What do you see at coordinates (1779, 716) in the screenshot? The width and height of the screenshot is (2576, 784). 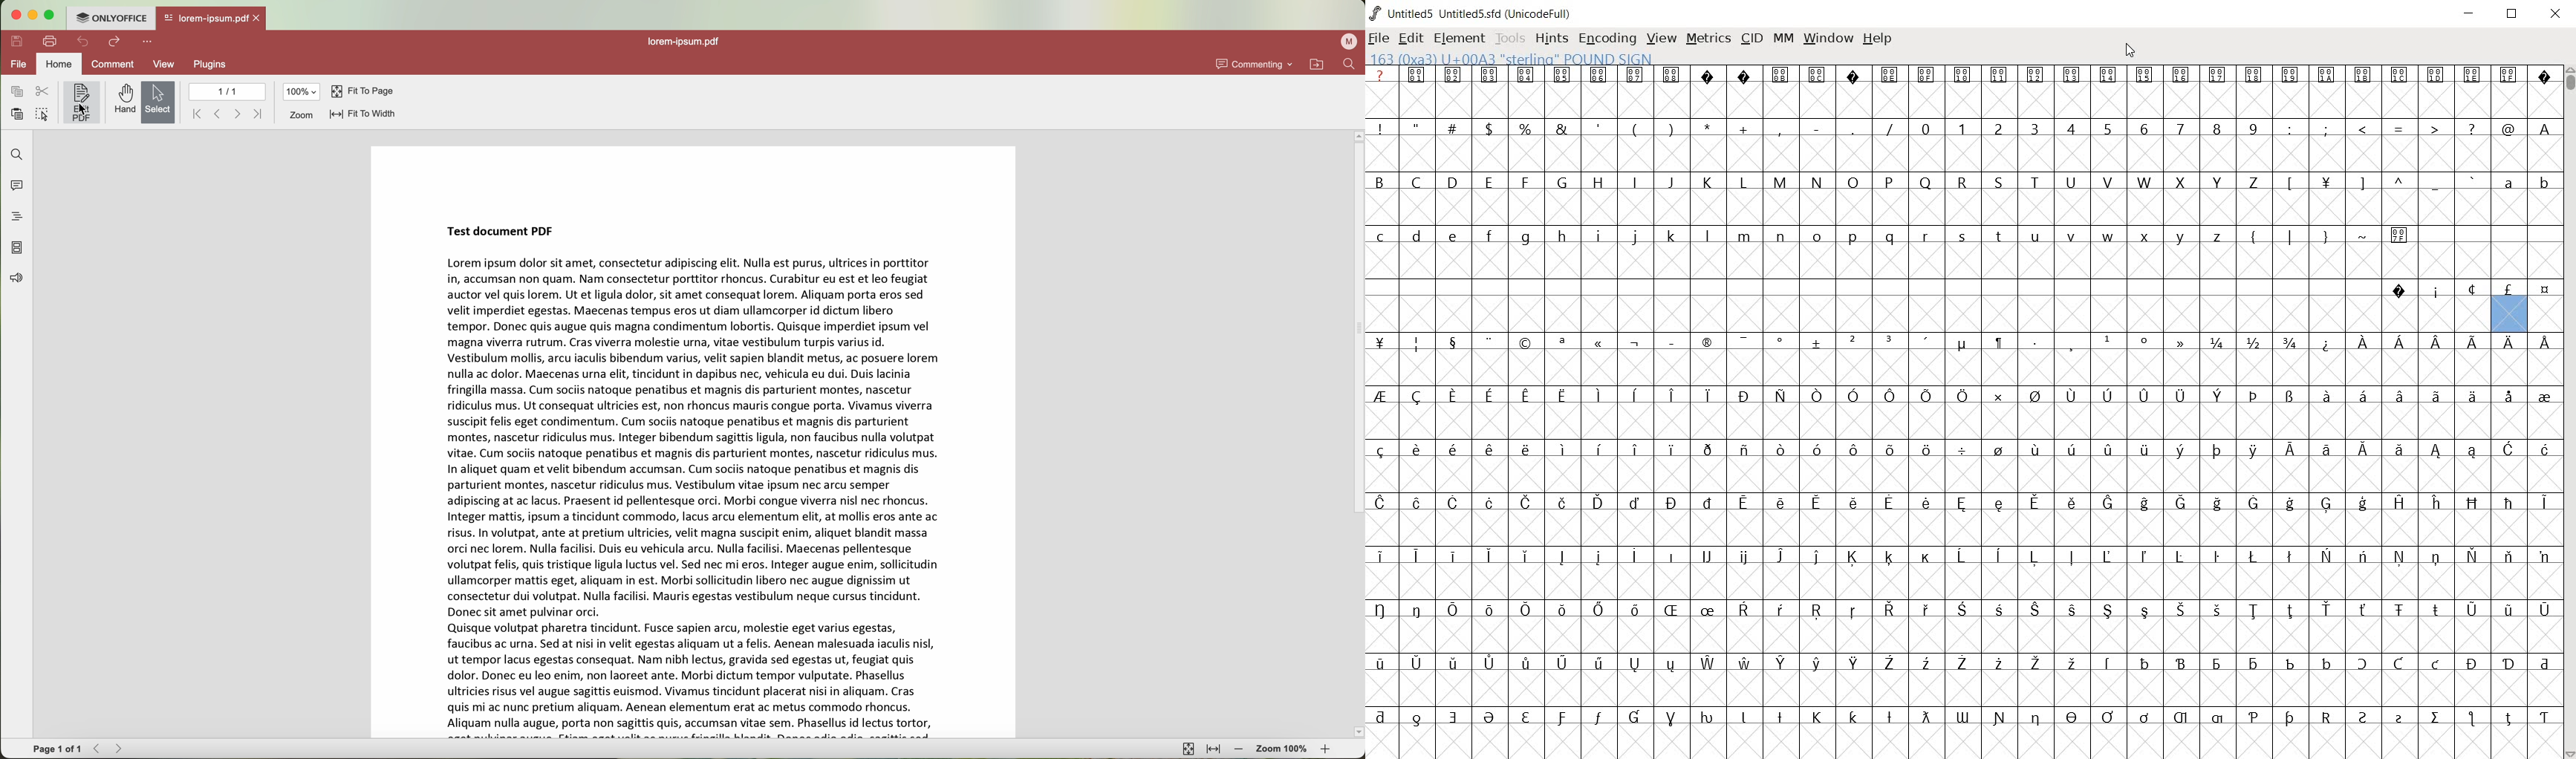 I see `Symbol` at bounding box center [1779, 716].